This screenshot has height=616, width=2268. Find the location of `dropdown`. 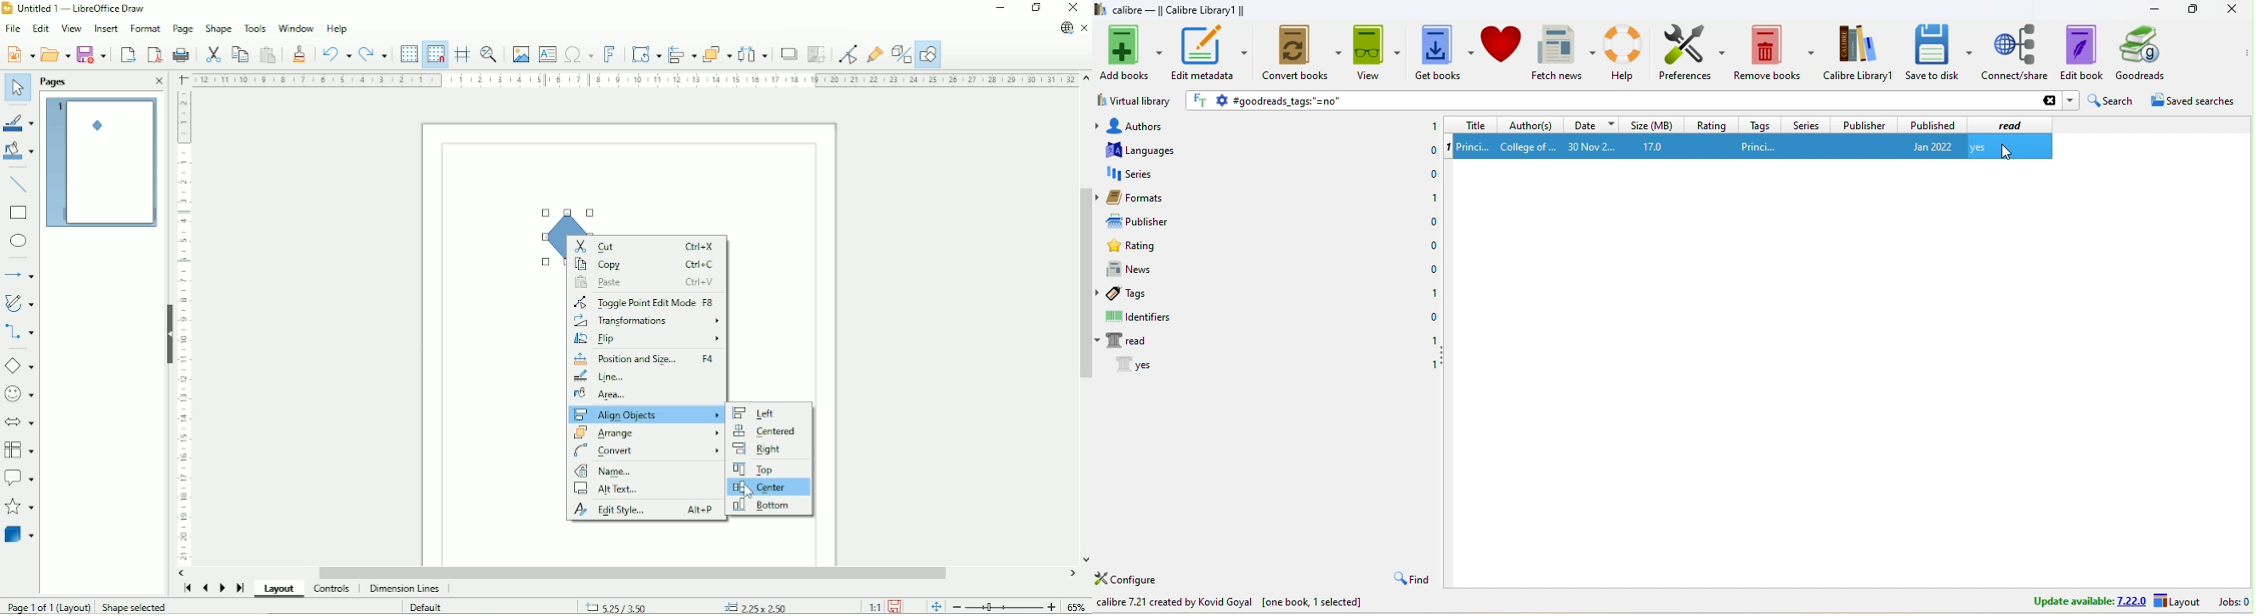

dropdown is located at coordinates (2071, 100).